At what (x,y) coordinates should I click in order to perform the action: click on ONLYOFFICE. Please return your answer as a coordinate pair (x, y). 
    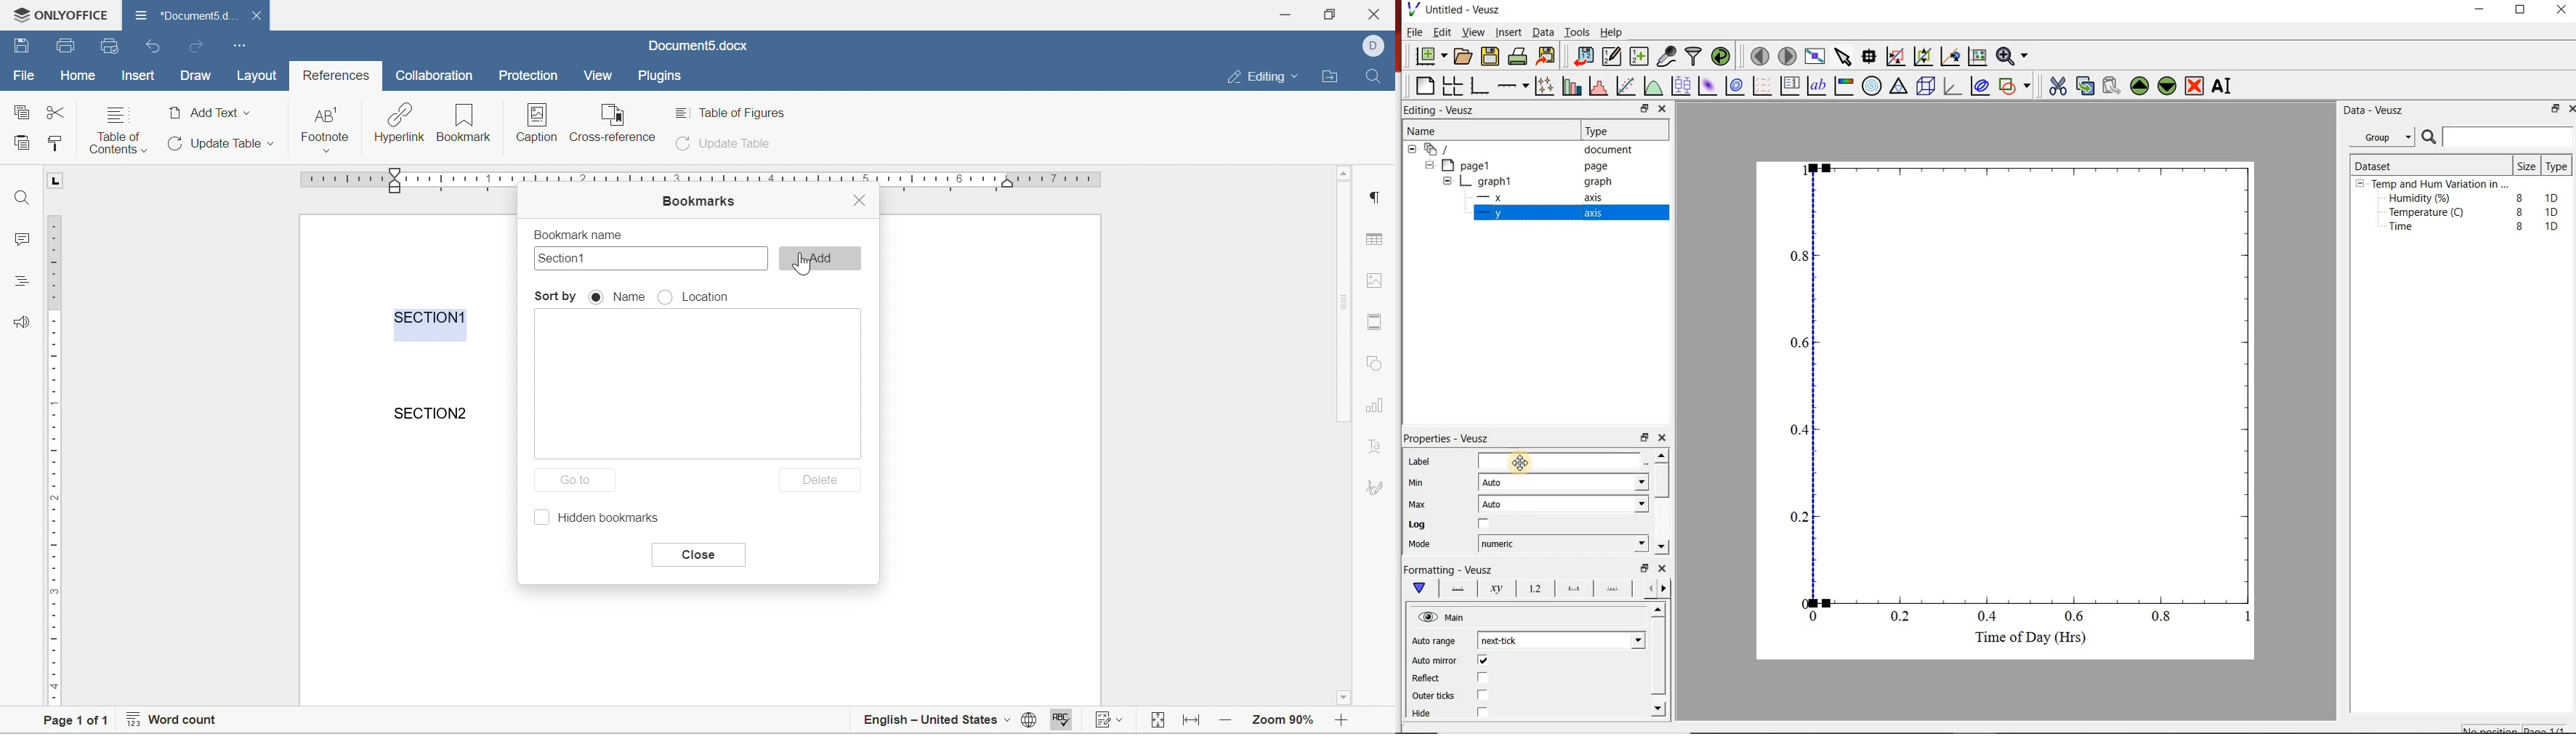
    Looking at the image, I should click on (57, 12).